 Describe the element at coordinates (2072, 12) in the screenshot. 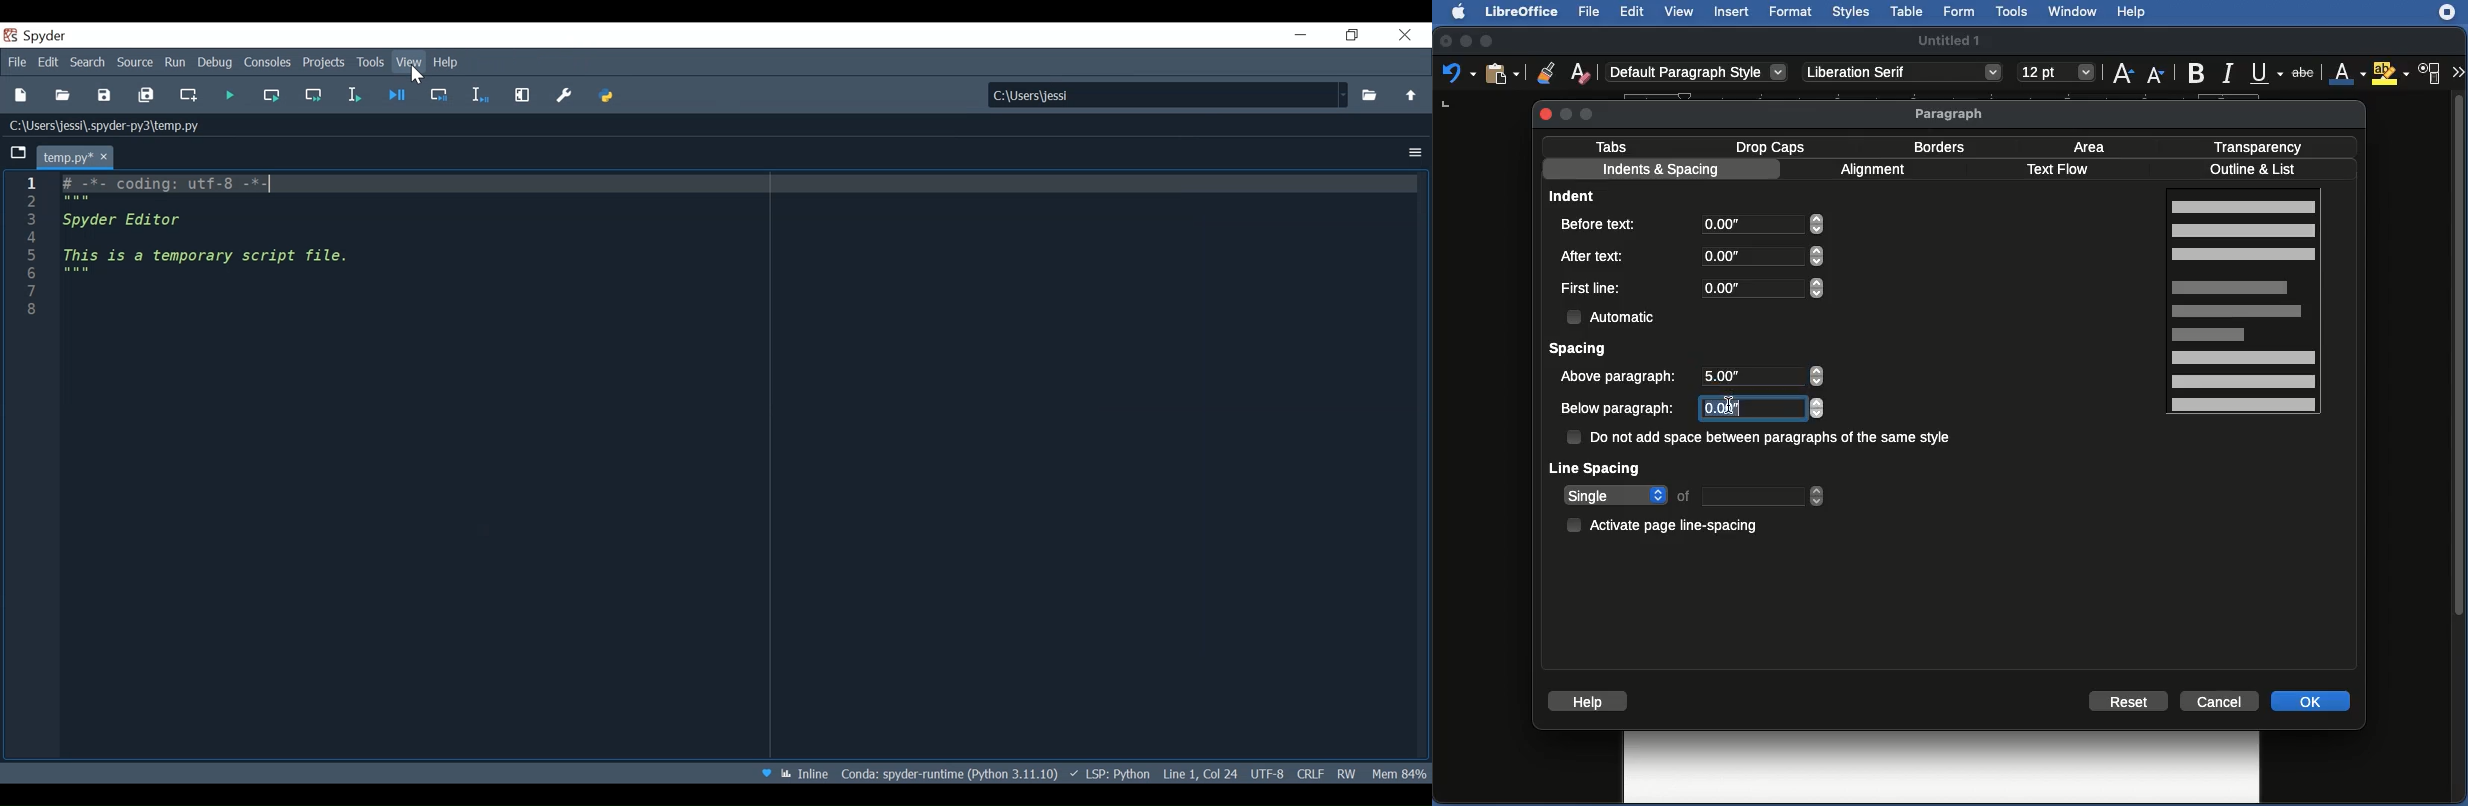

I see `Window` at that location.